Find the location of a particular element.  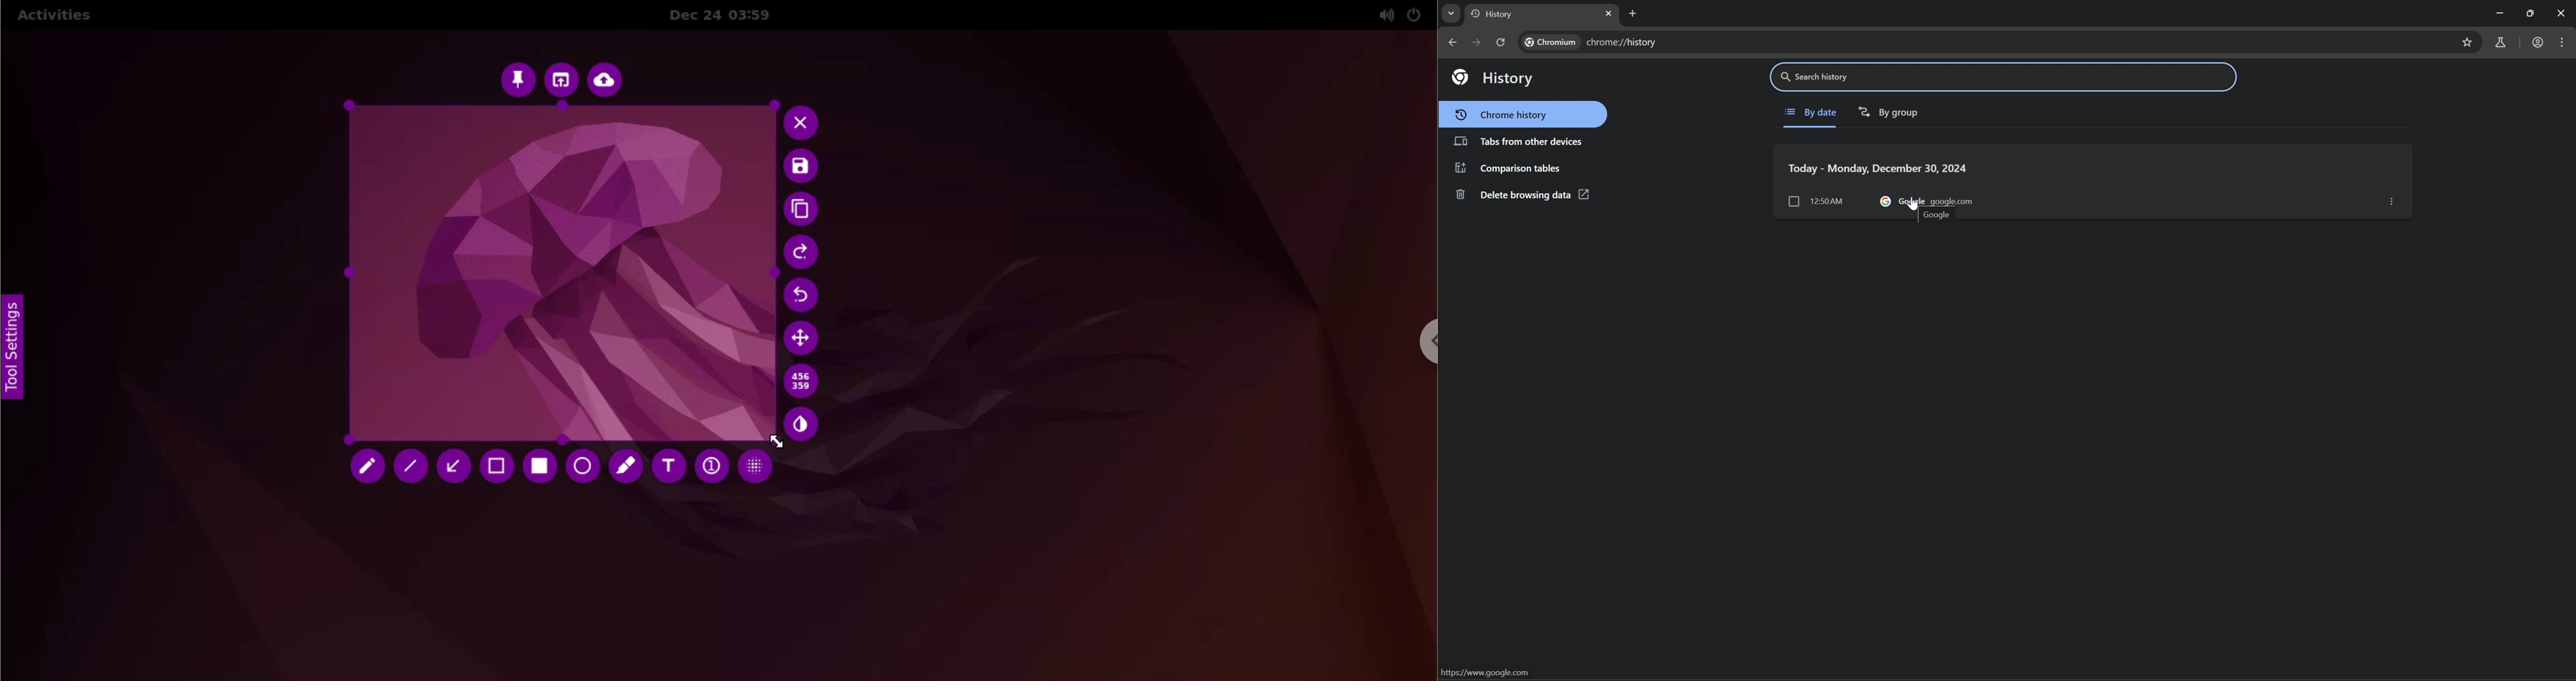

work is located at coordinates (2538, 41).